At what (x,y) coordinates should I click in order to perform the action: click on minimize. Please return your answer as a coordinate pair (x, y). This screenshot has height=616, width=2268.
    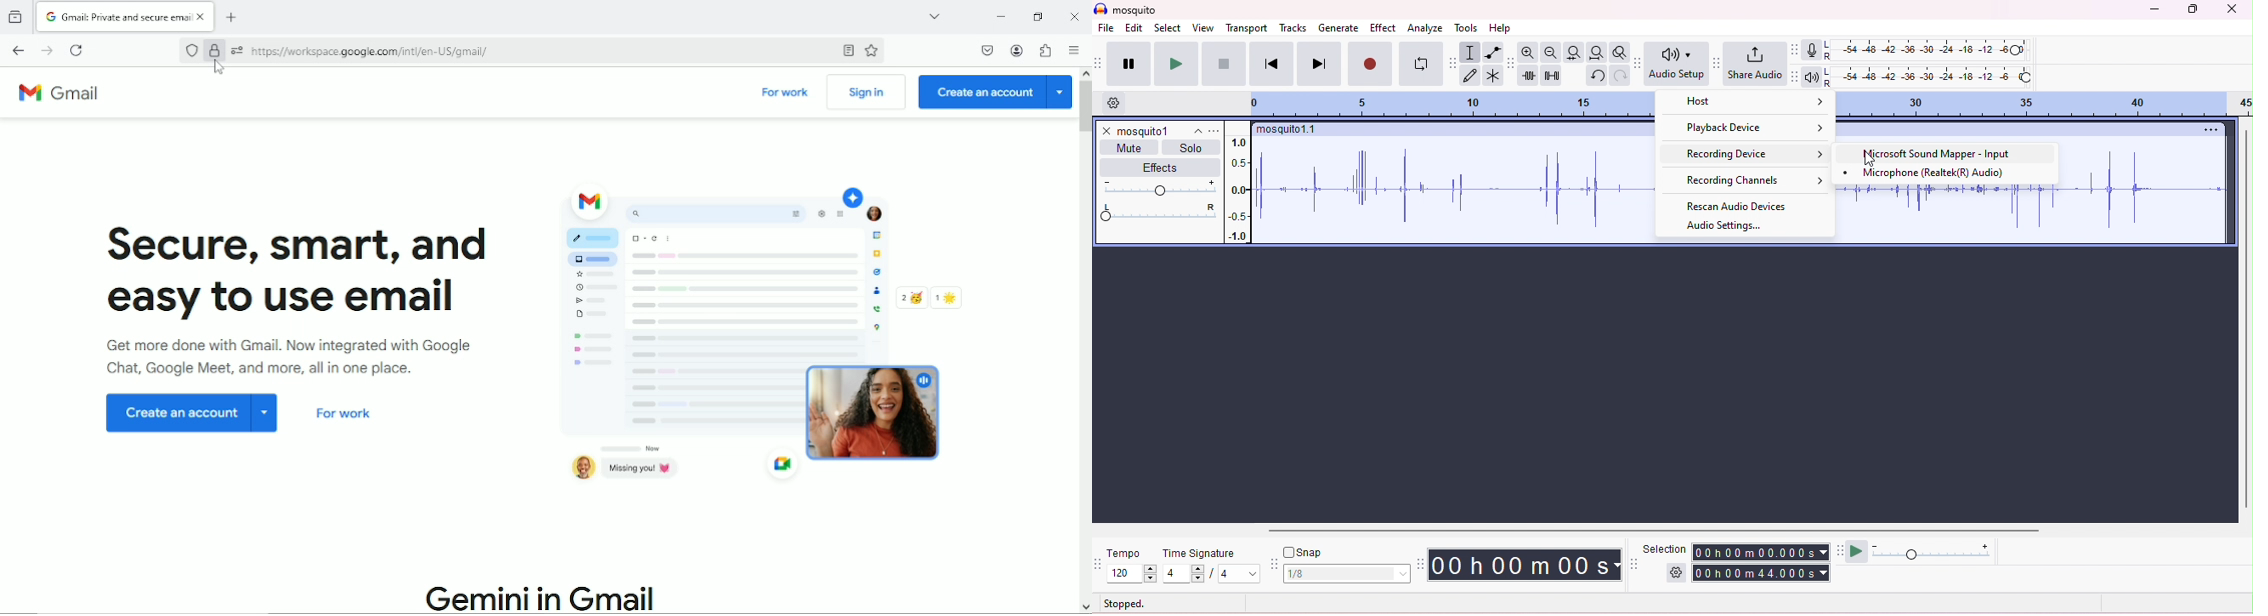
    Looking at the image, I should click on (2153, 10).